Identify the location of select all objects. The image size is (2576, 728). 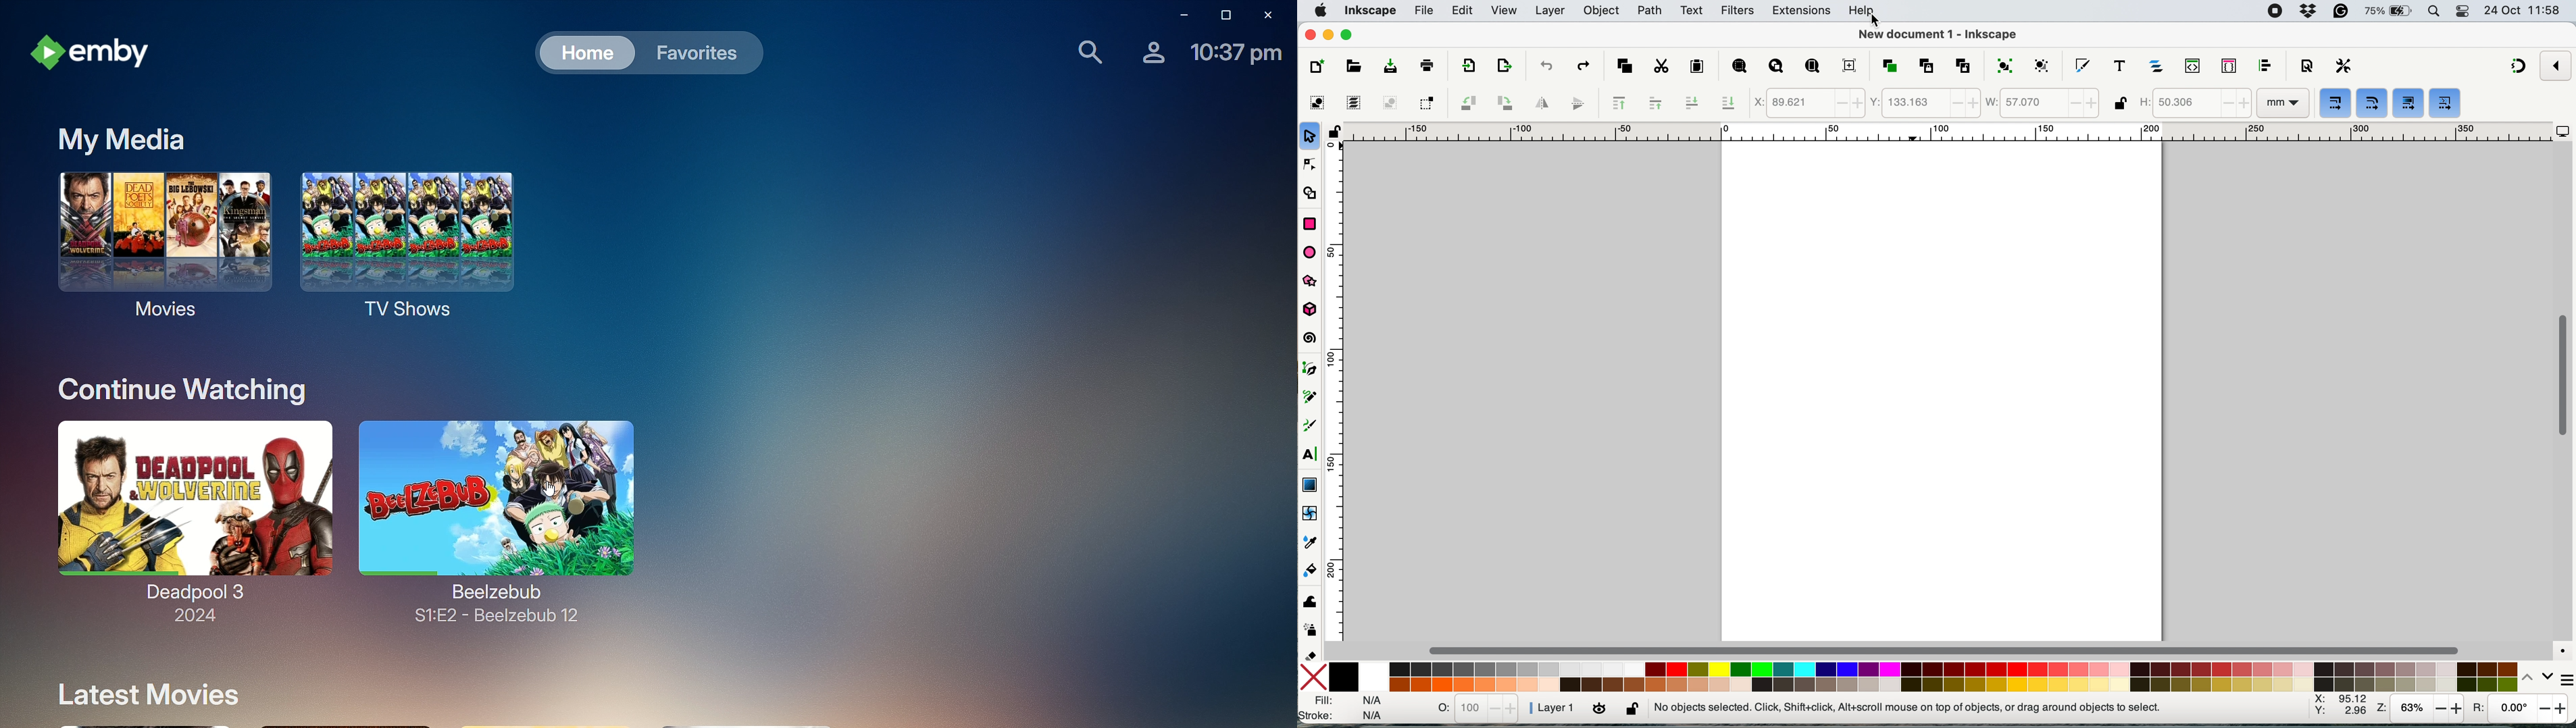
(1315, 103).